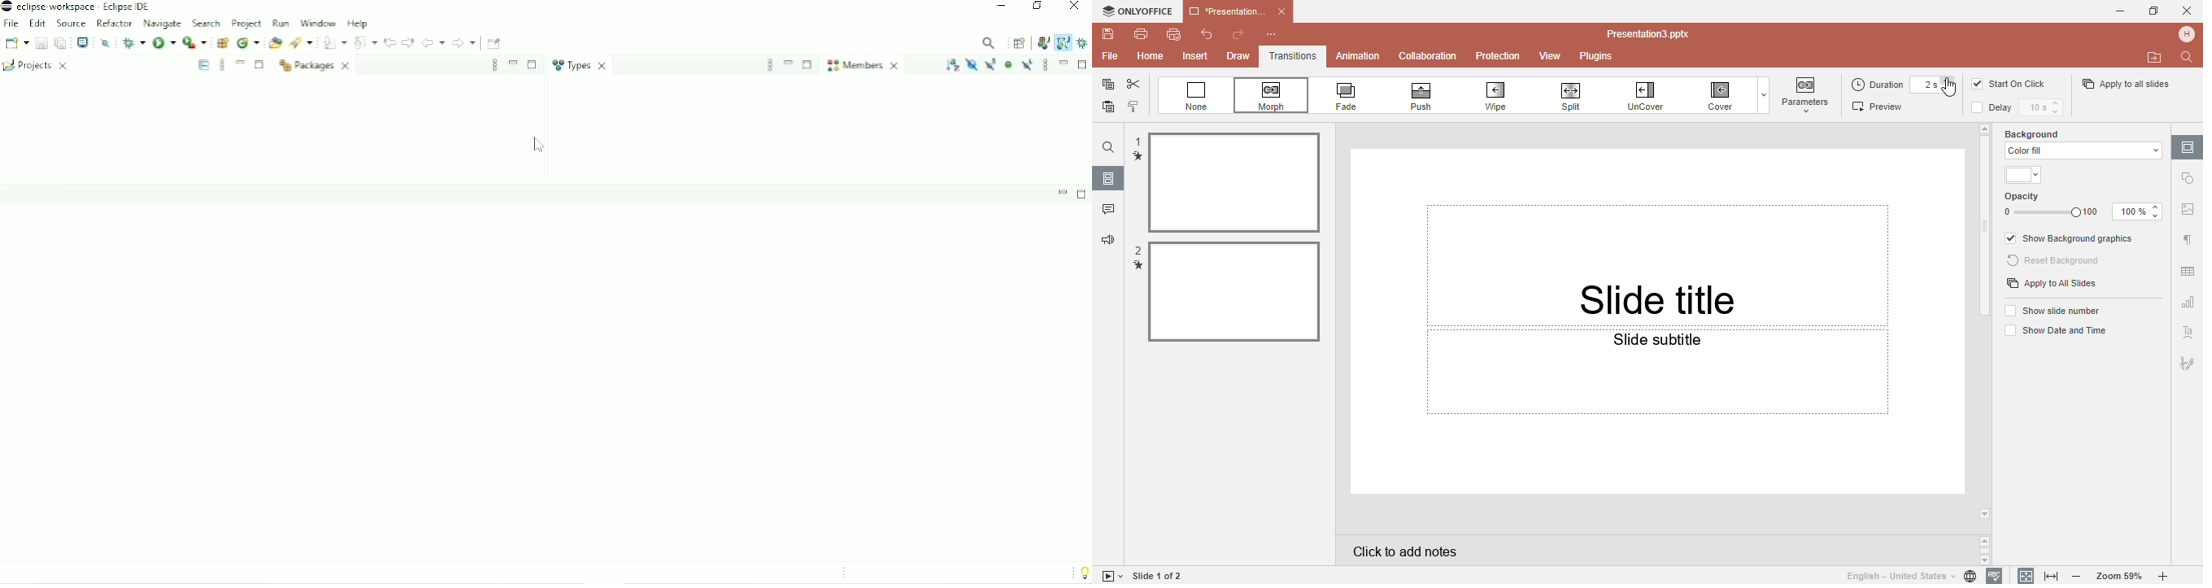  I want to click on Open Perspective, so click(1020, 43).